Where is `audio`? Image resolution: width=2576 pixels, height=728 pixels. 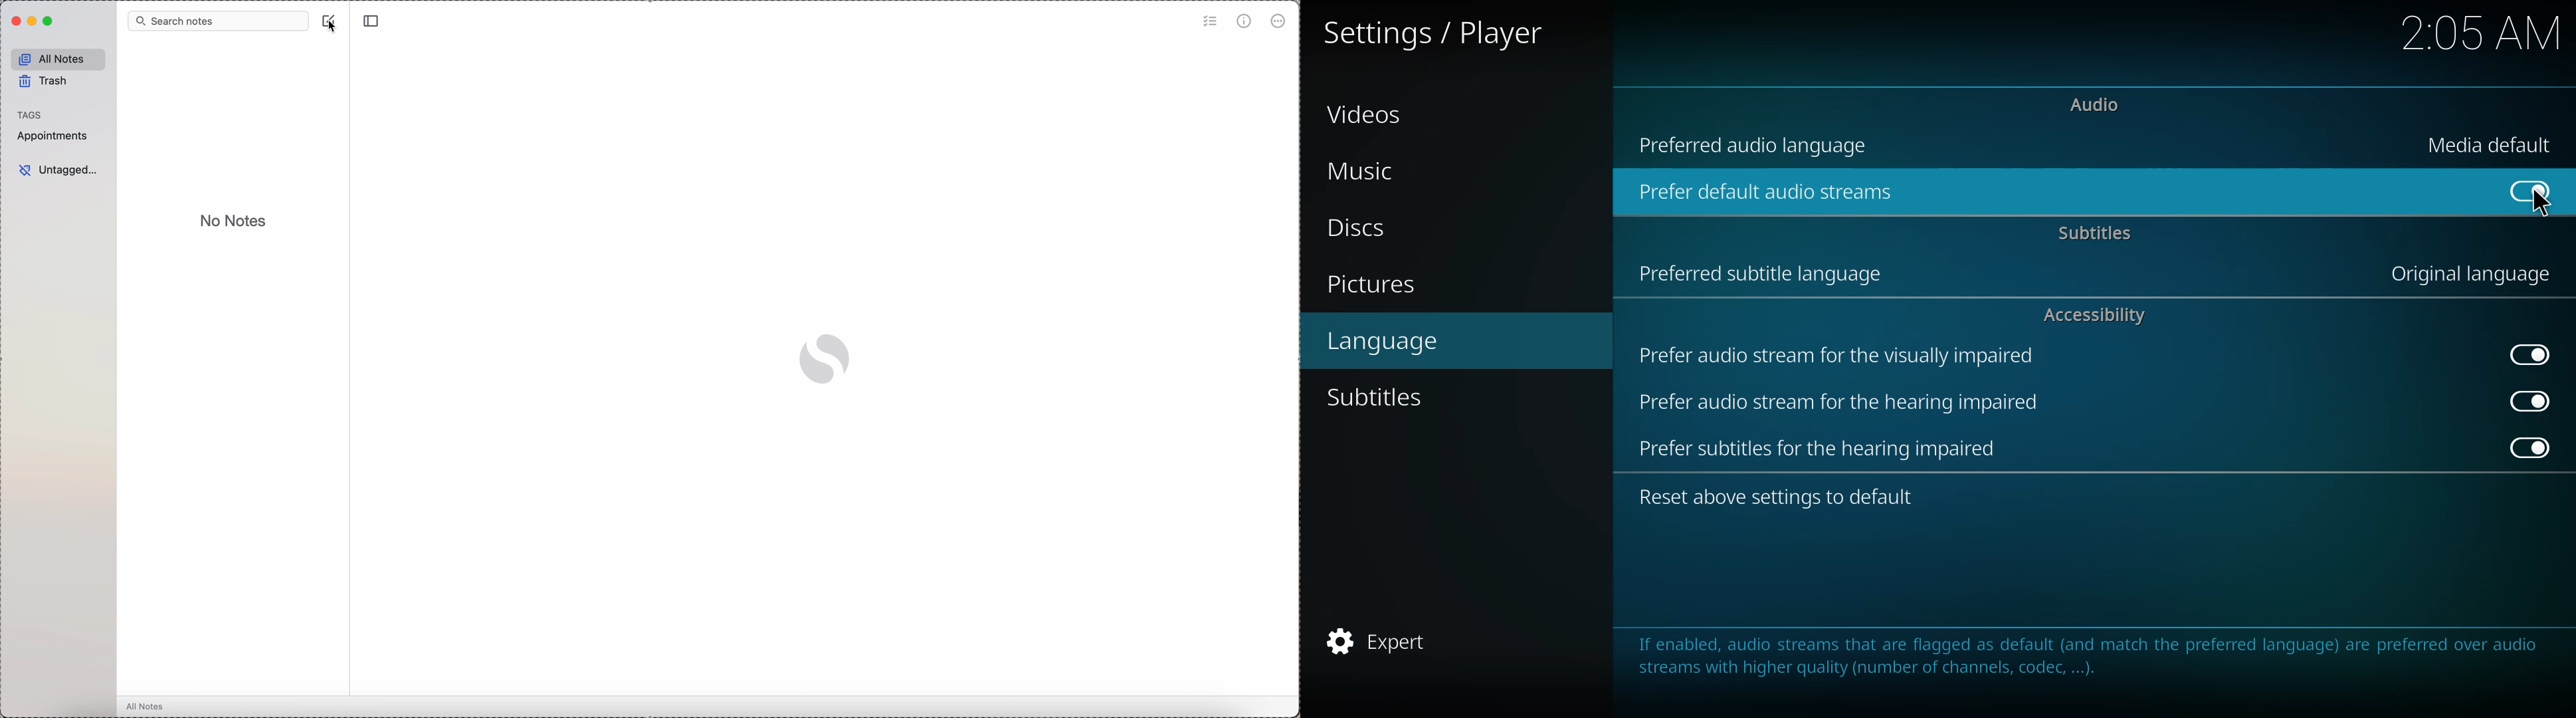 audio is located at coordinates (2096, 104).